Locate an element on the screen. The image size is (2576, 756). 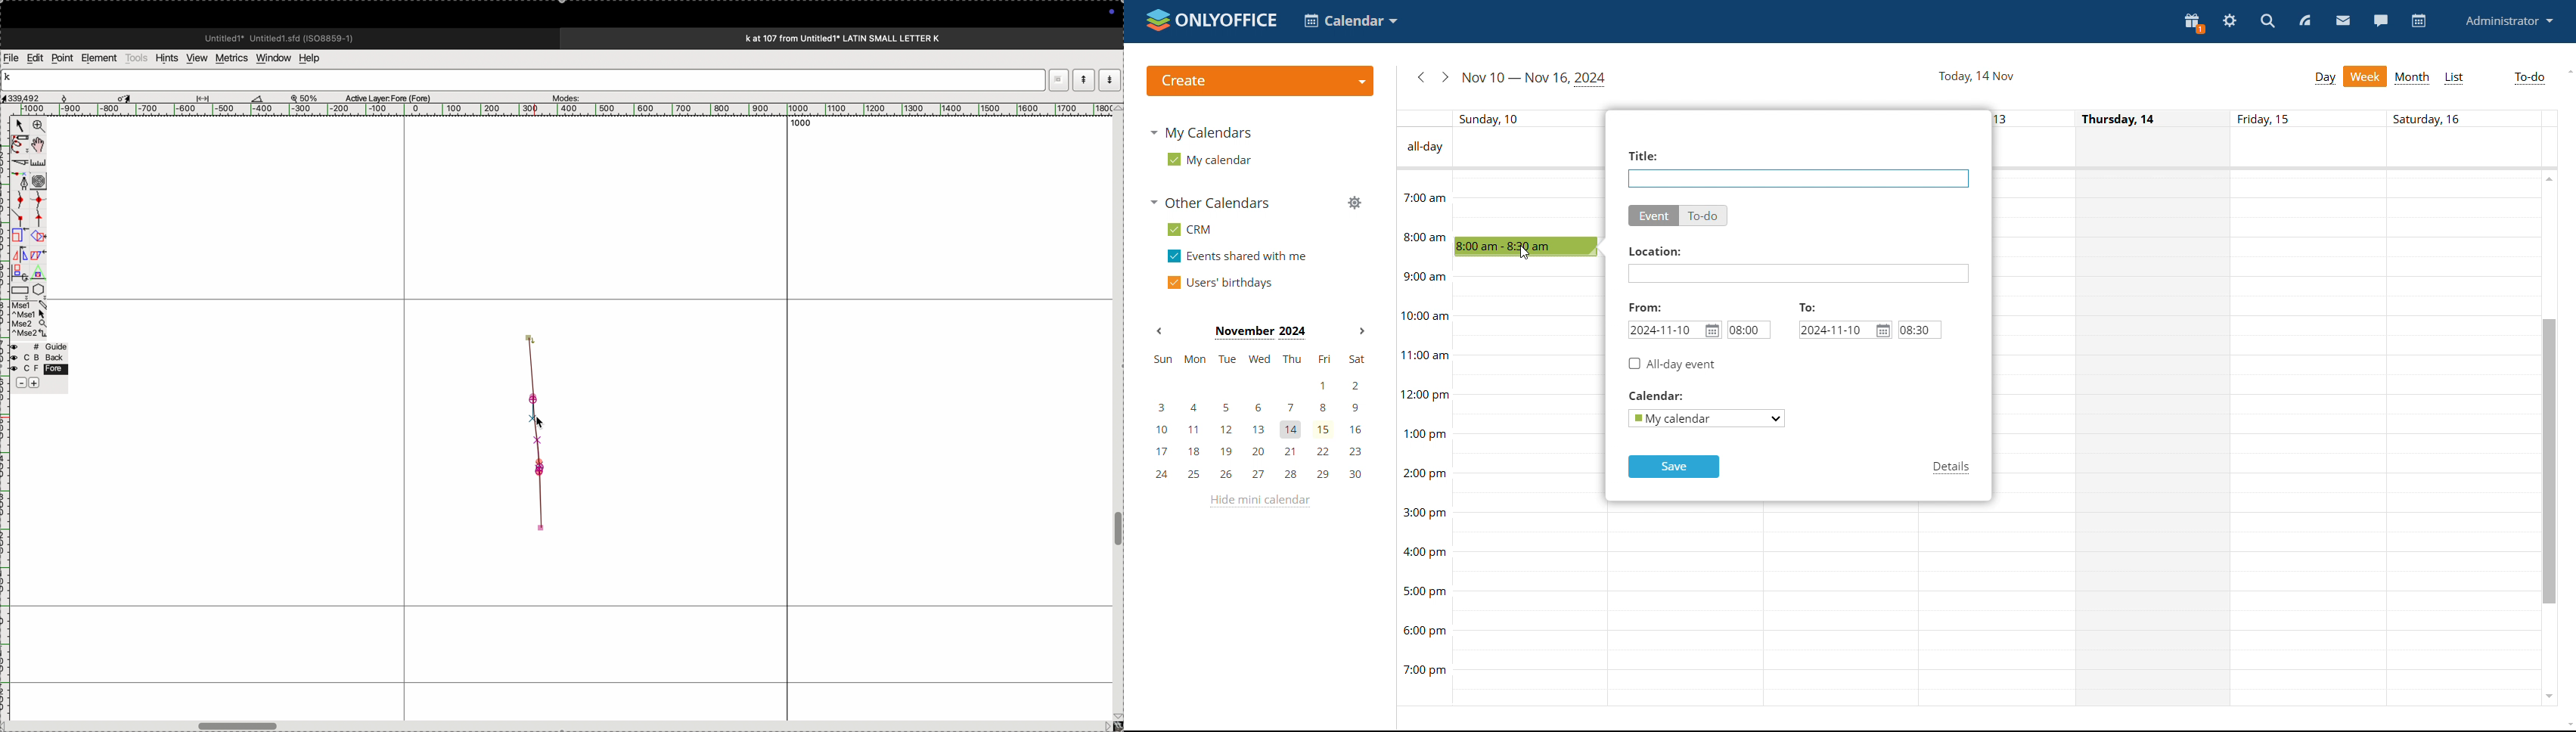
element is located at coordinates (100, 58).